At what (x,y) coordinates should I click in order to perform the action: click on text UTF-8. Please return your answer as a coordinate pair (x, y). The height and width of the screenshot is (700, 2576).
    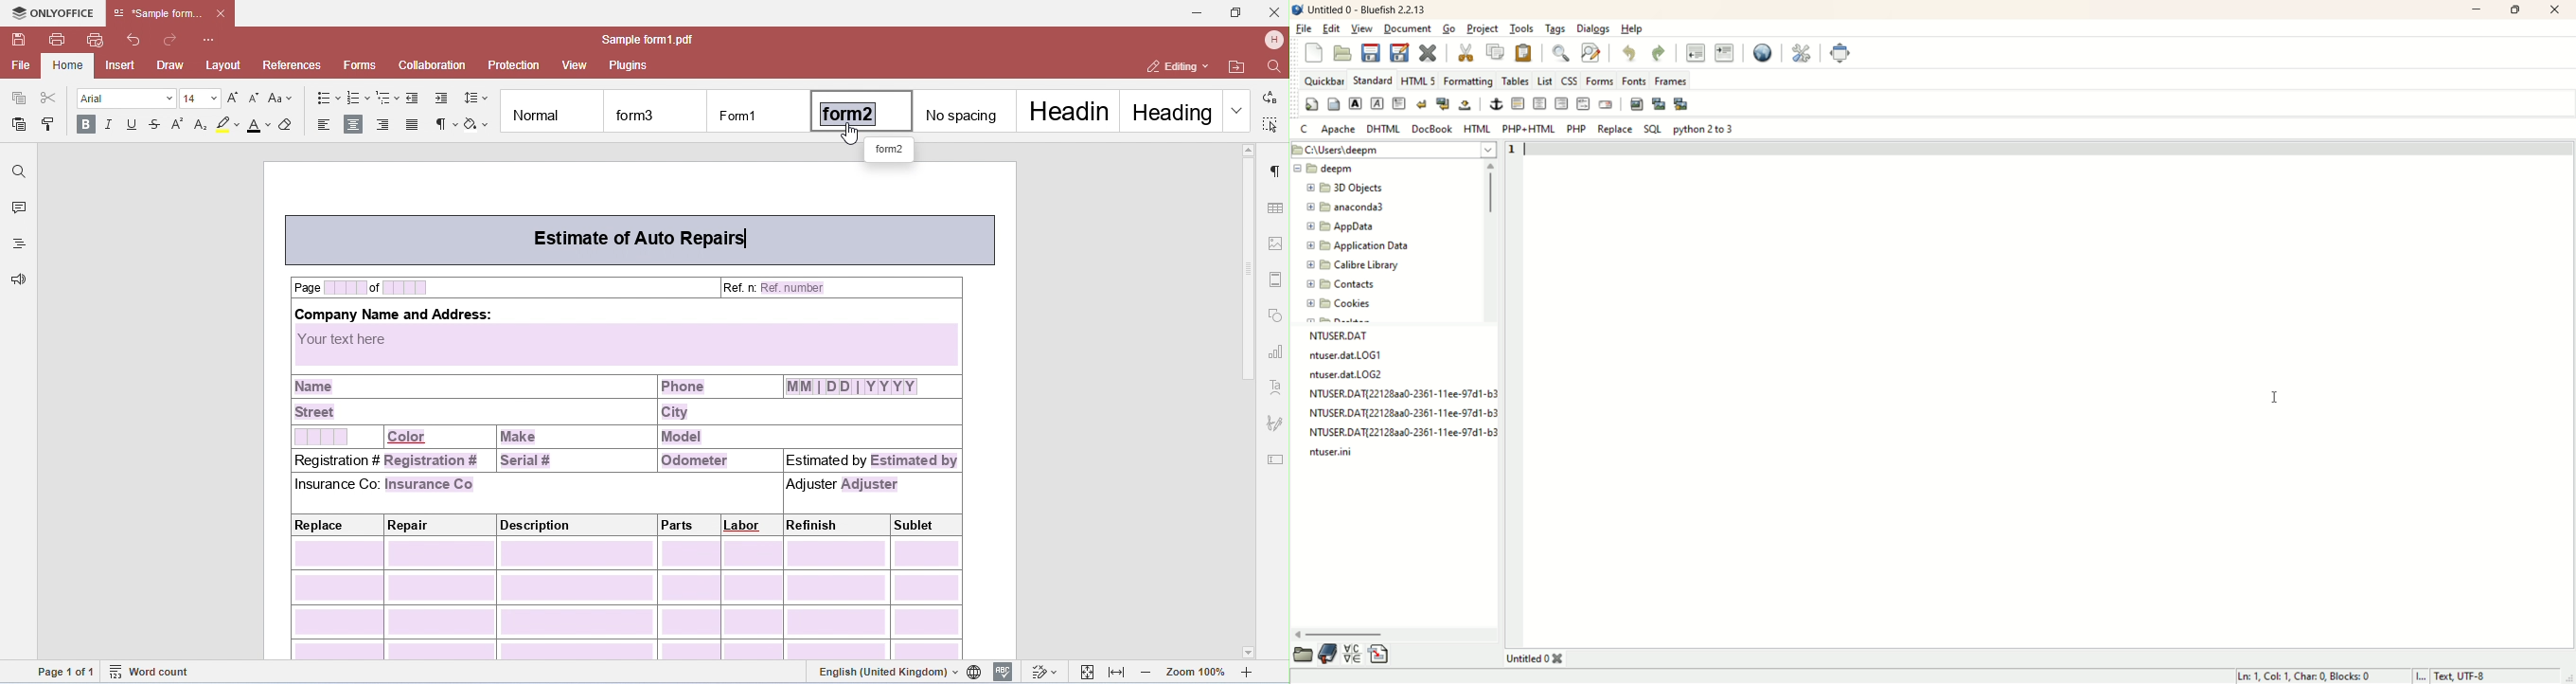
    Looking at the image, I should click on (2464, 675).